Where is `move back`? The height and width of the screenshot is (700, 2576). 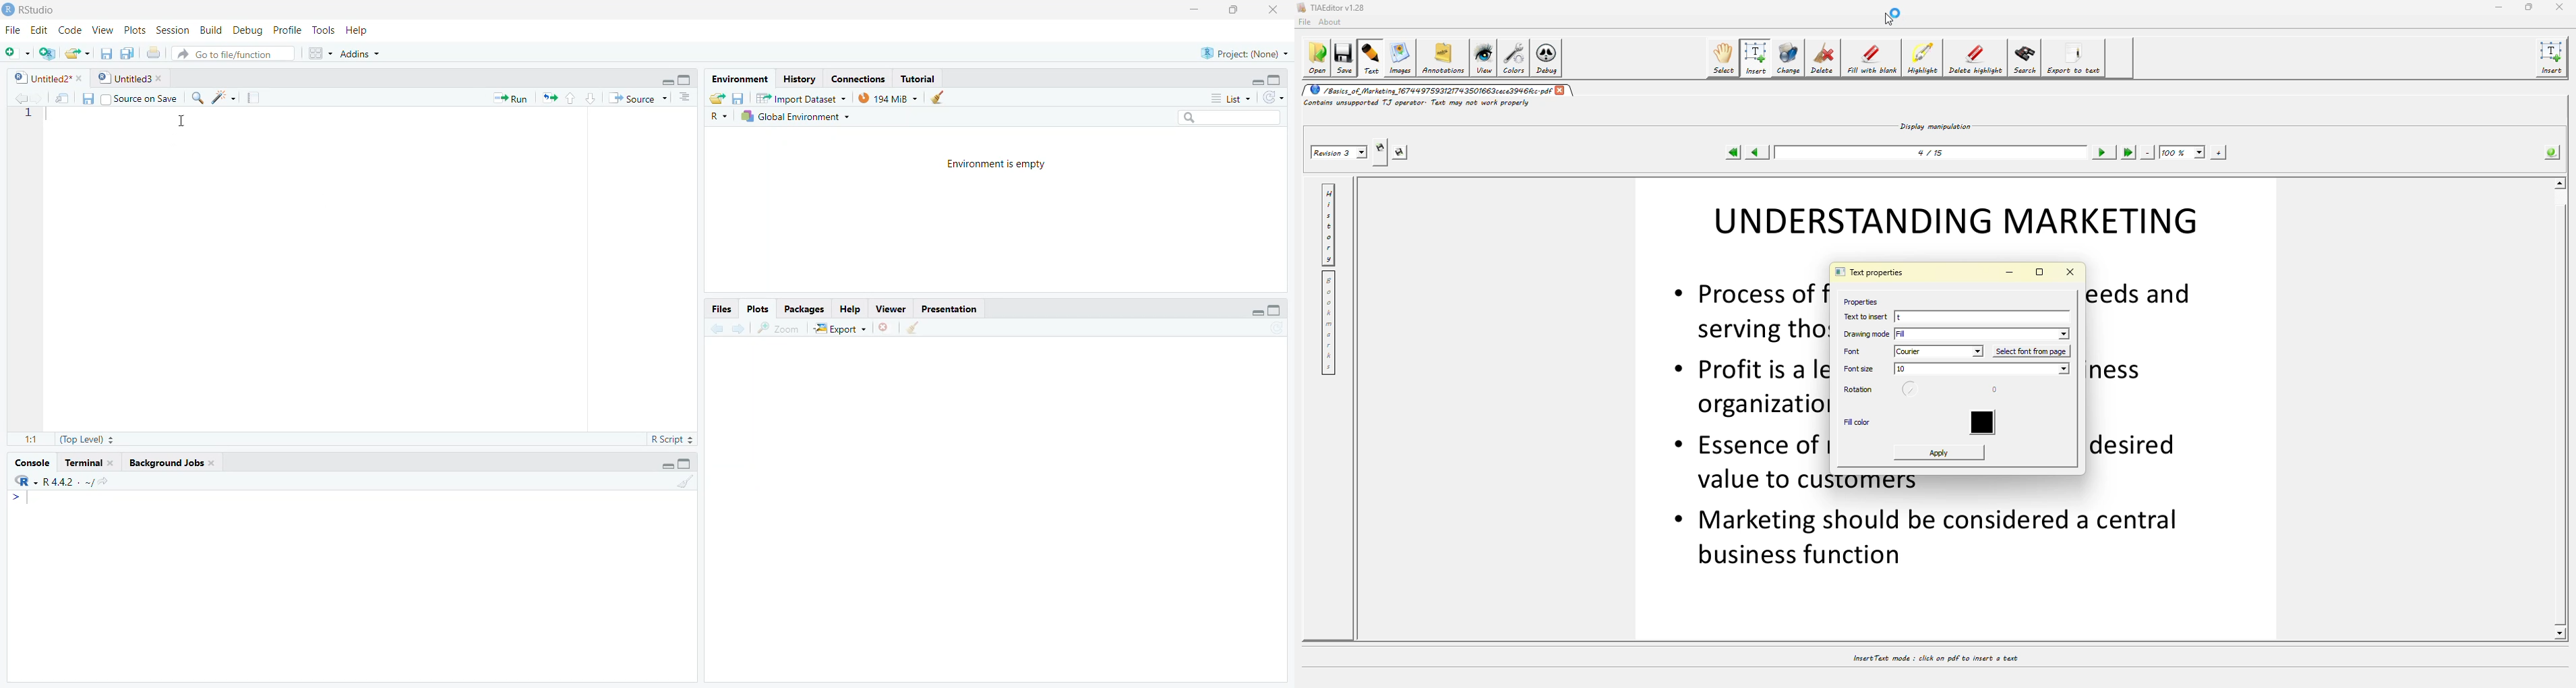 move back is located at coordinates (718, 328).